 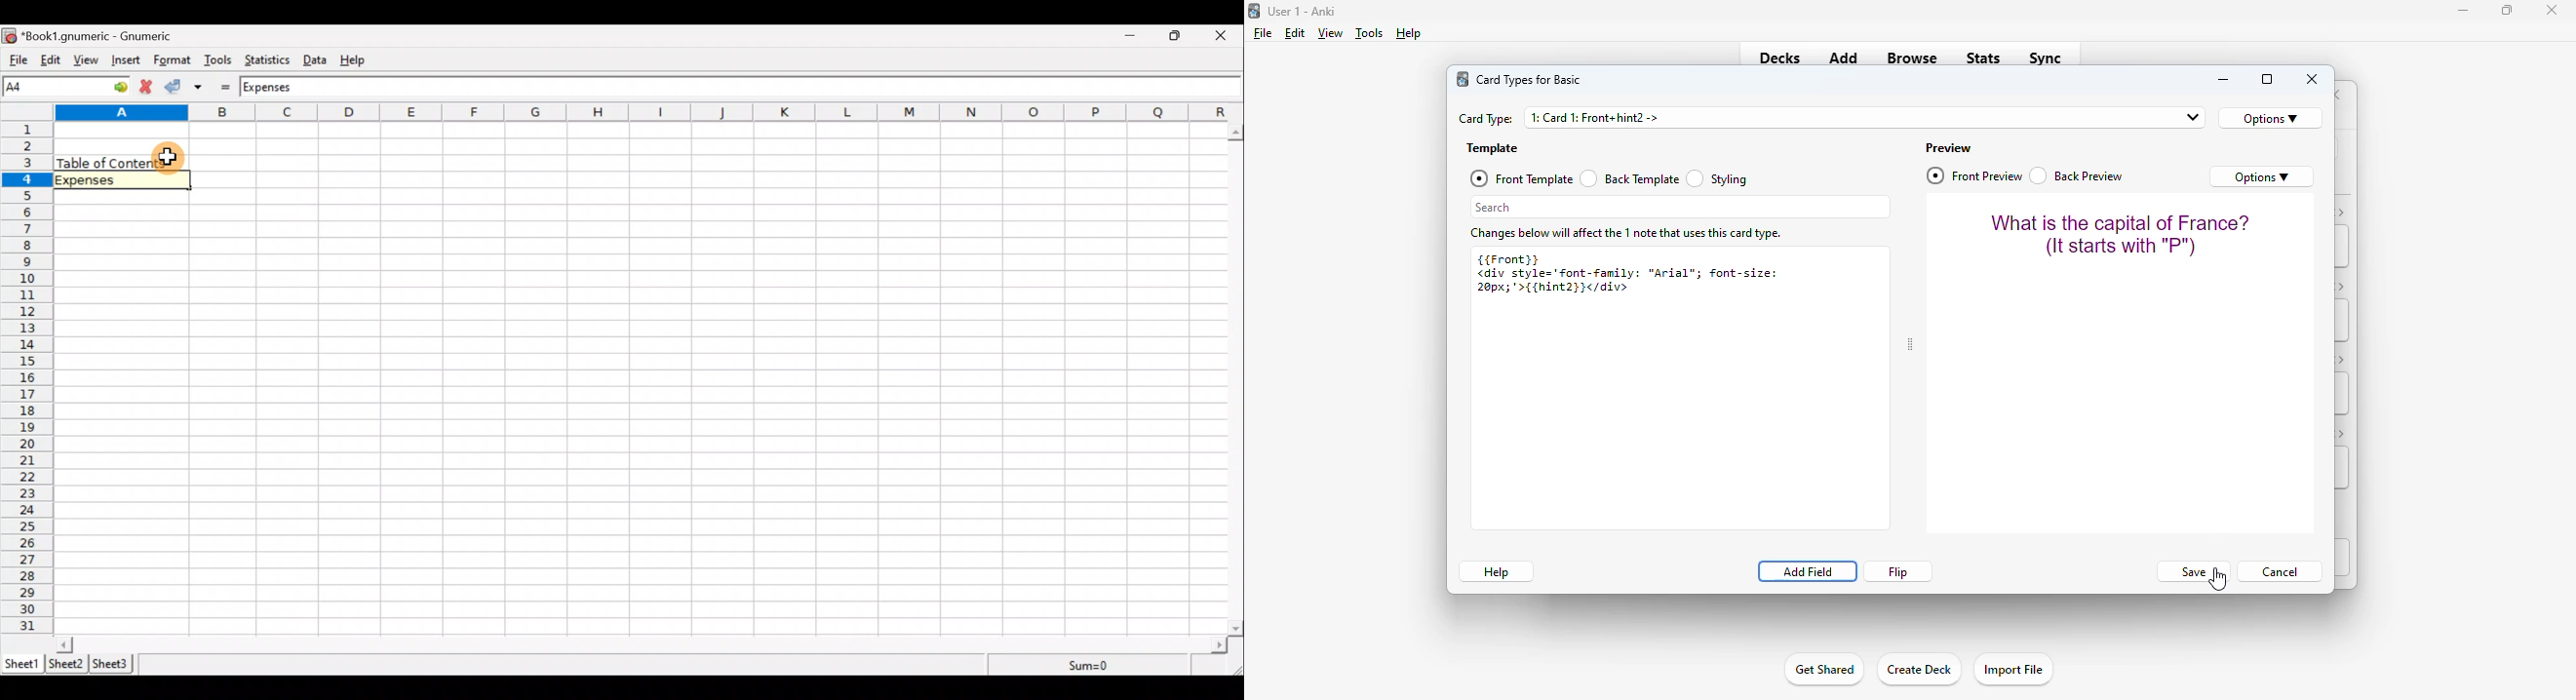 I want to click on scroll up, so click(x=1237, y=132).